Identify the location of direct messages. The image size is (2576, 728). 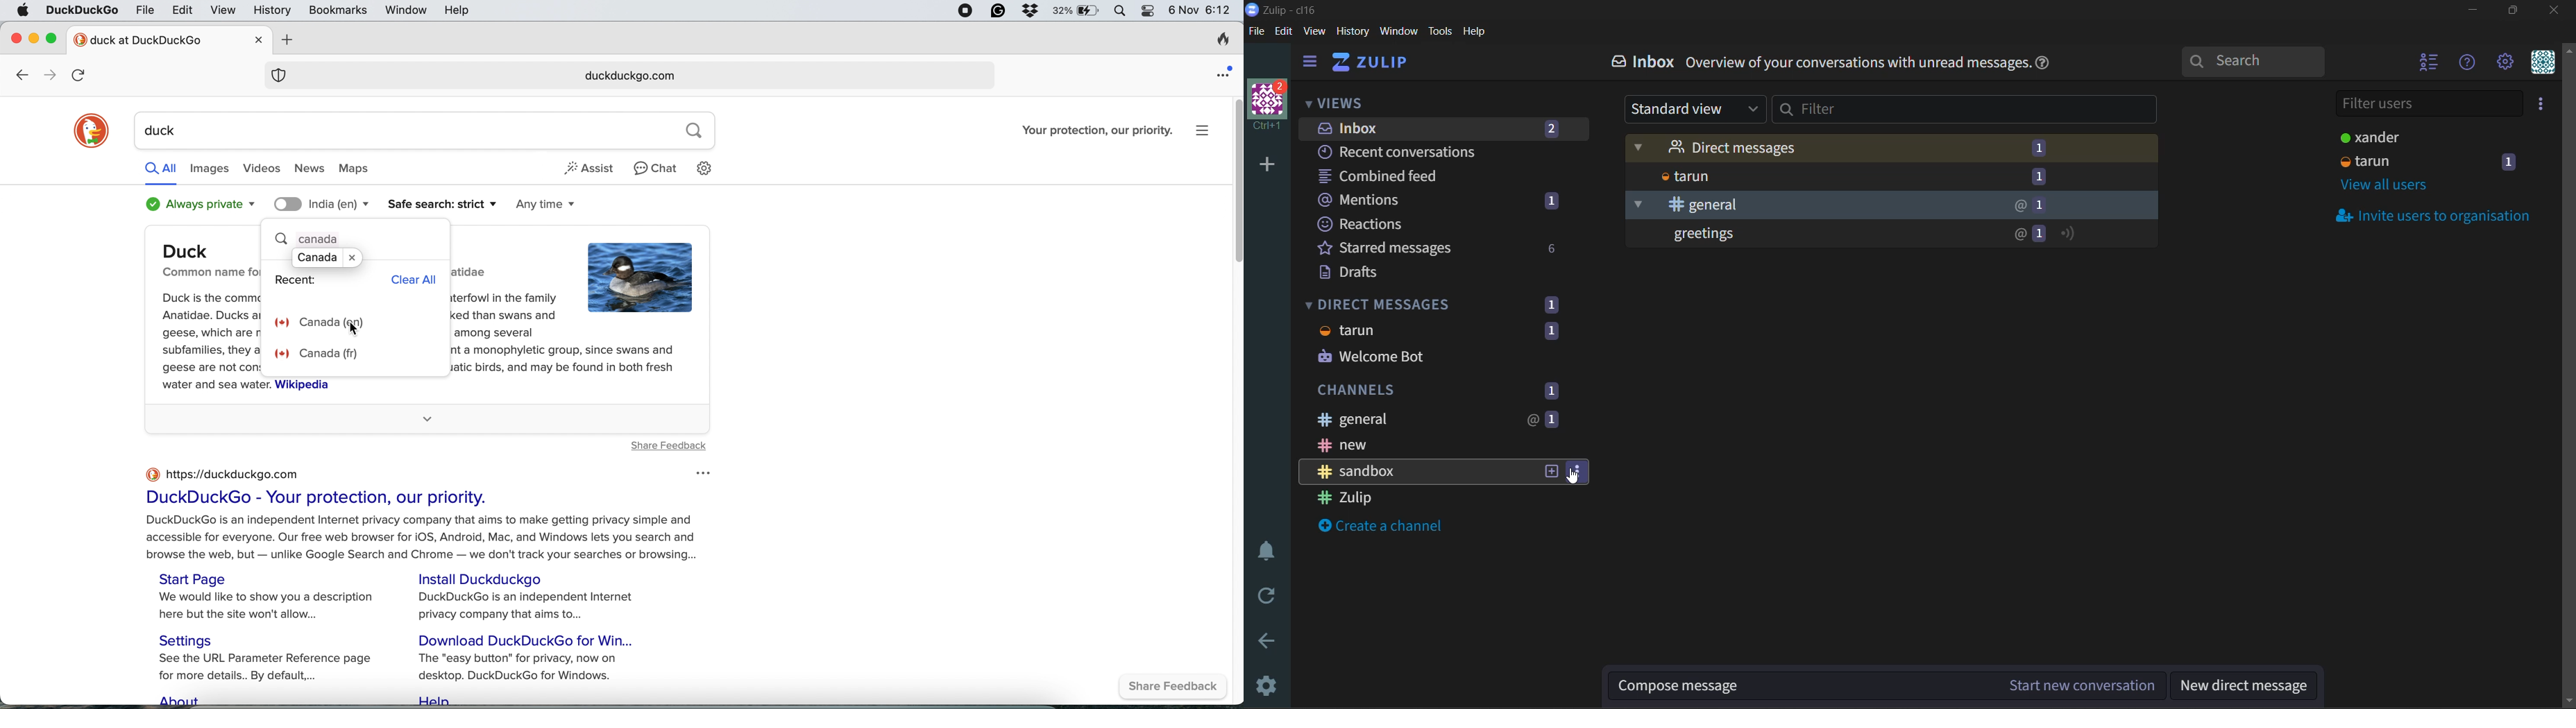
(1433, 329).